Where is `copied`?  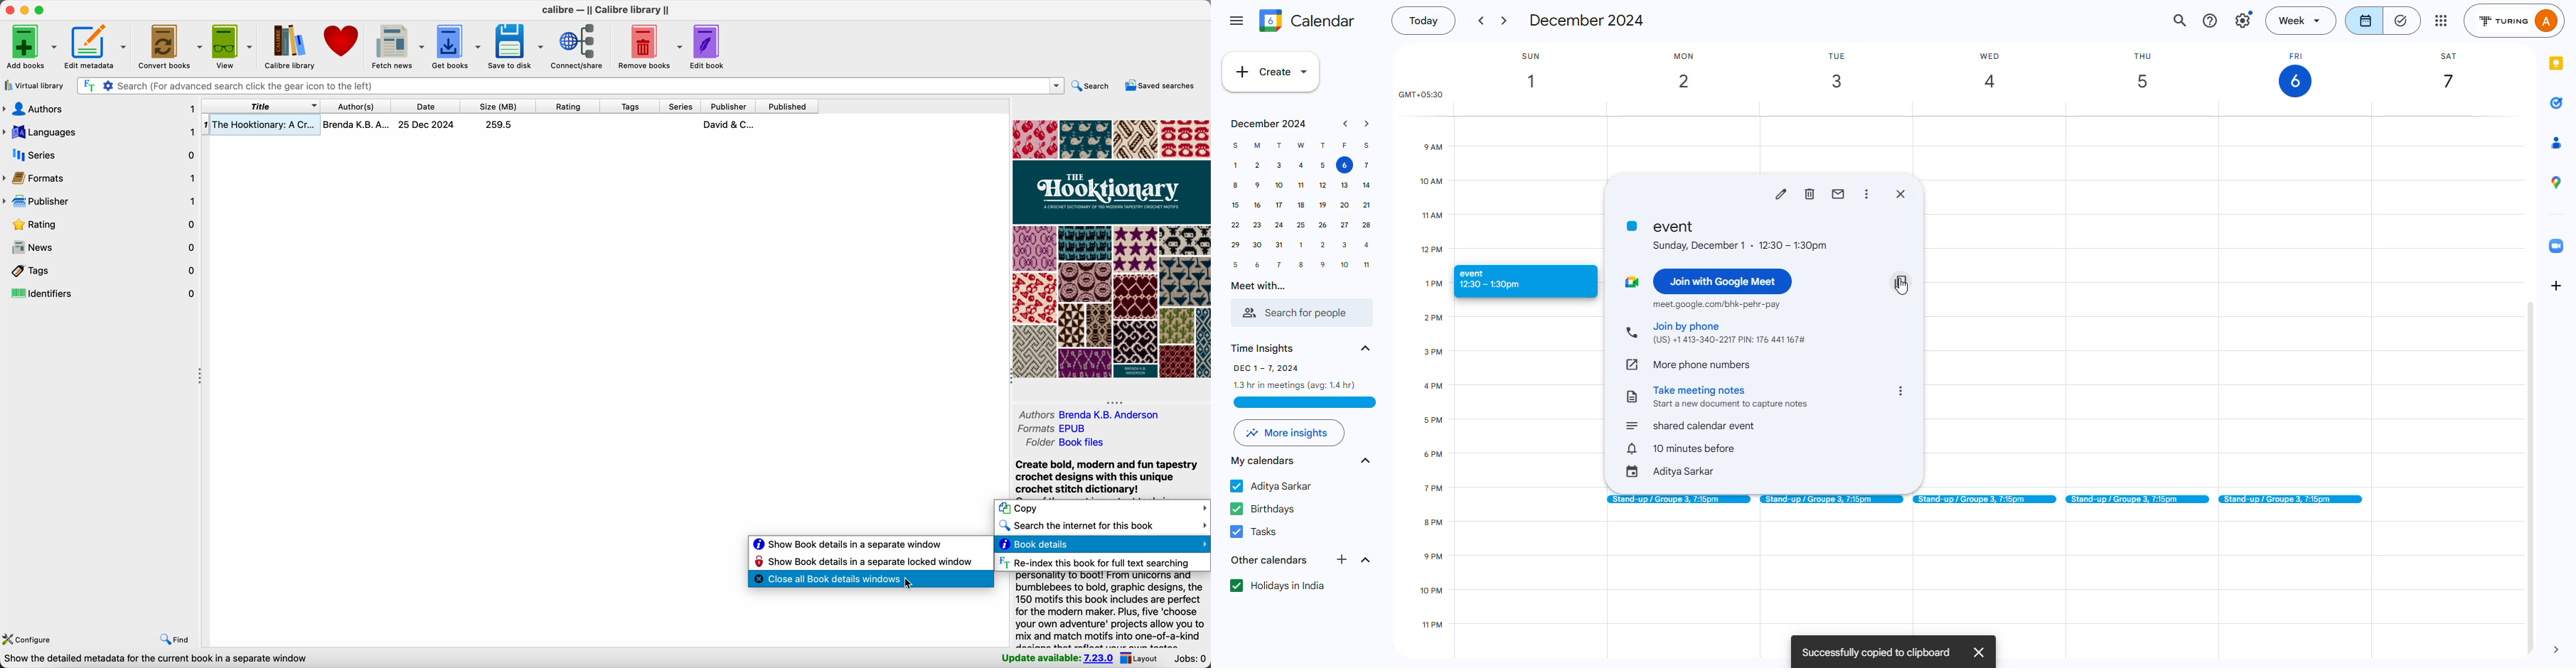
copied is located at coordinates (1876, 651).